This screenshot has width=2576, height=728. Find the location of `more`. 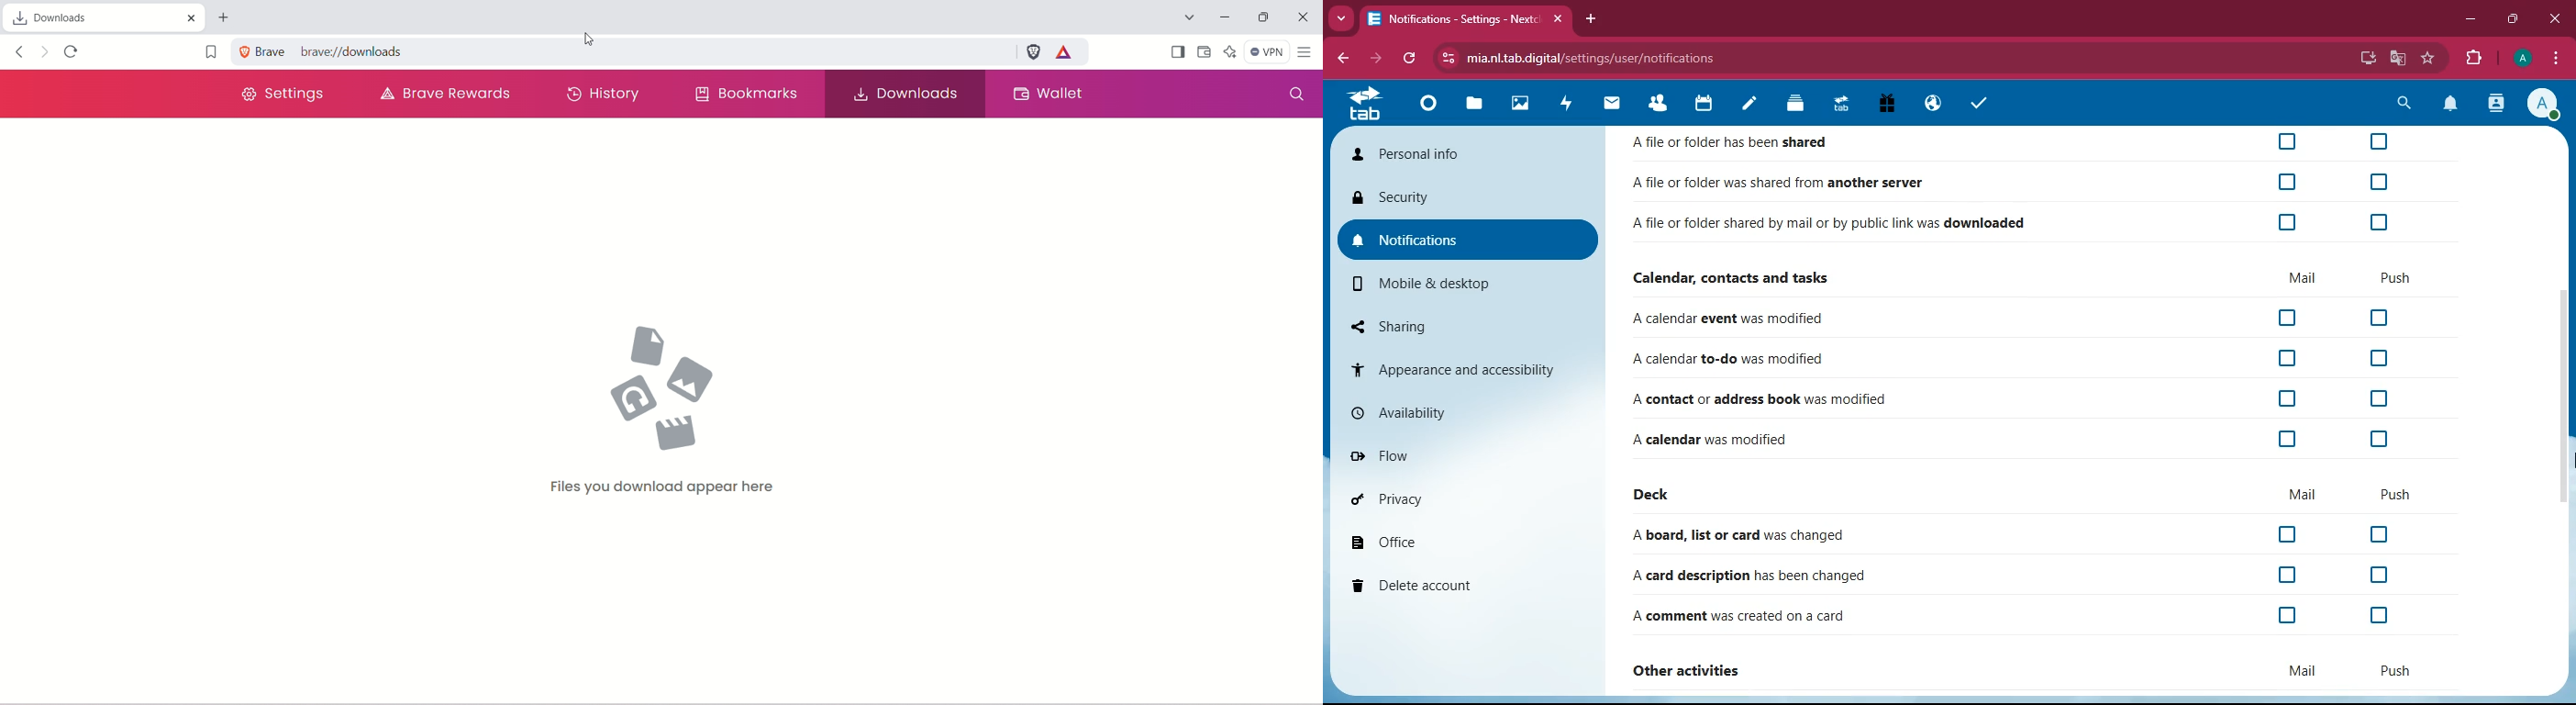

more is located at coordinates (1341, 18).